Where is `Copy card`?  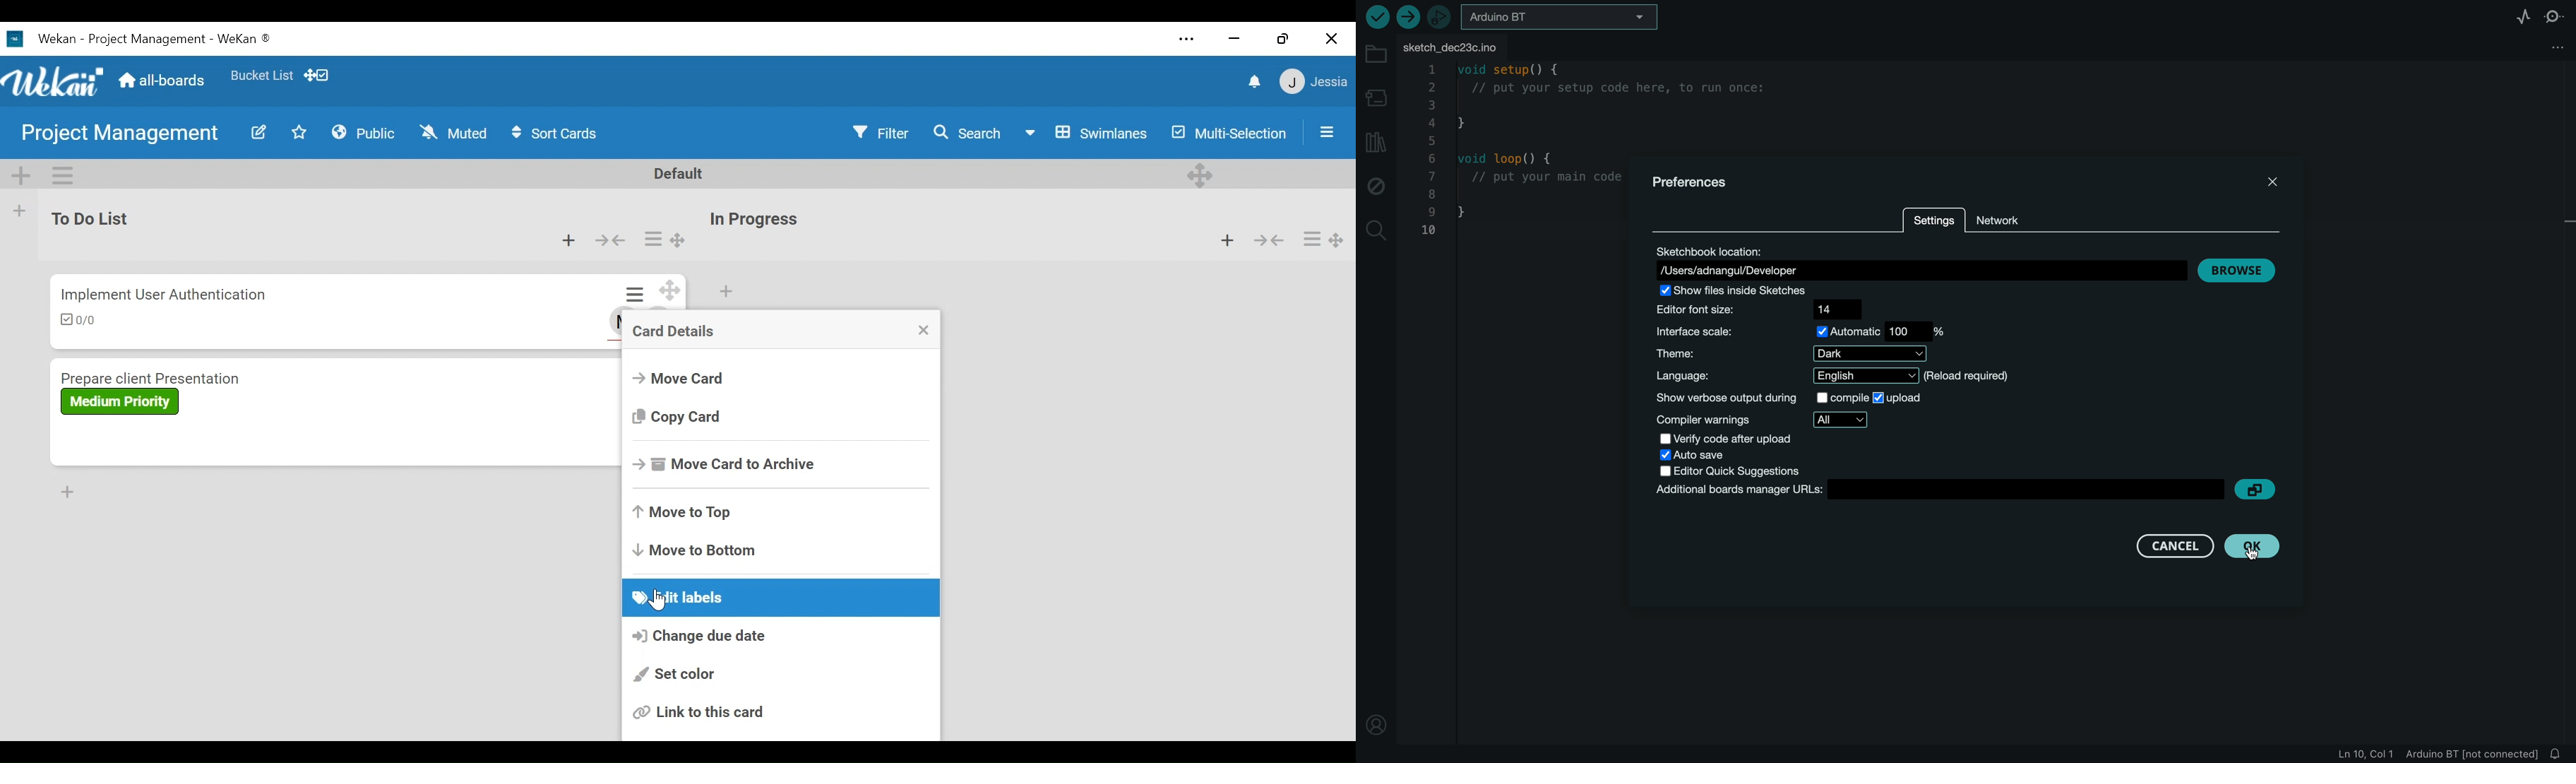 Copy card is located at coordinates (677, 417).